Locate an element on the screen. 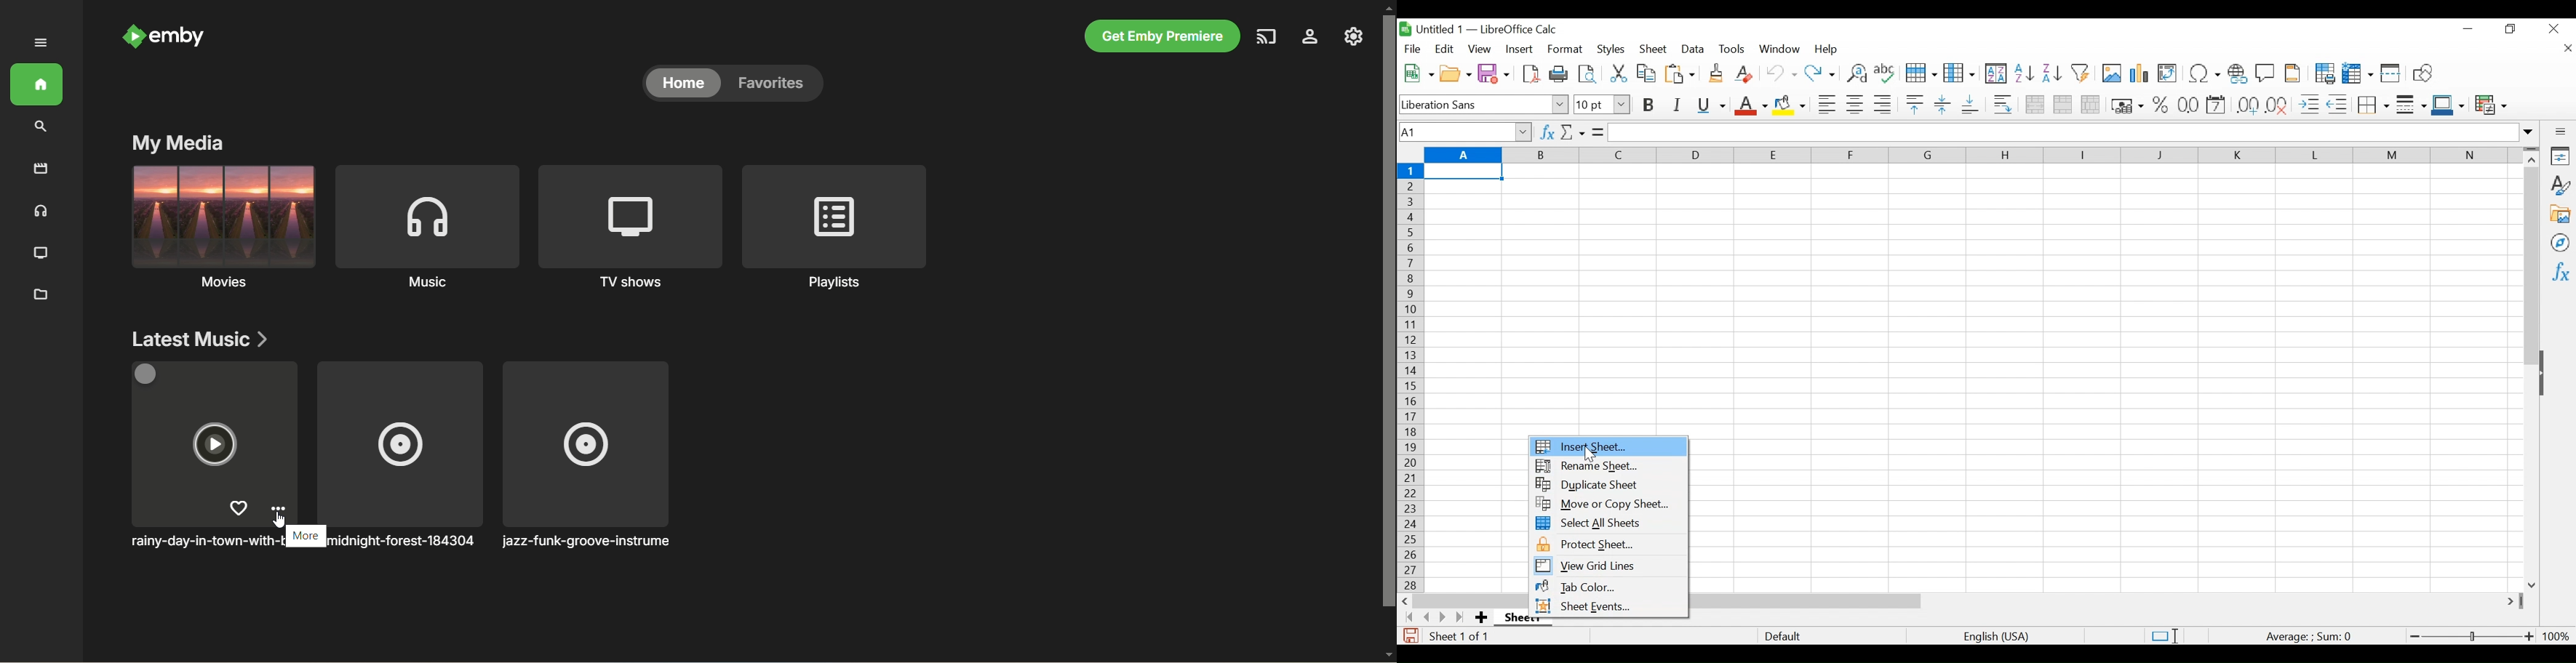  Autofilter is located at coordinates (2080, 74).